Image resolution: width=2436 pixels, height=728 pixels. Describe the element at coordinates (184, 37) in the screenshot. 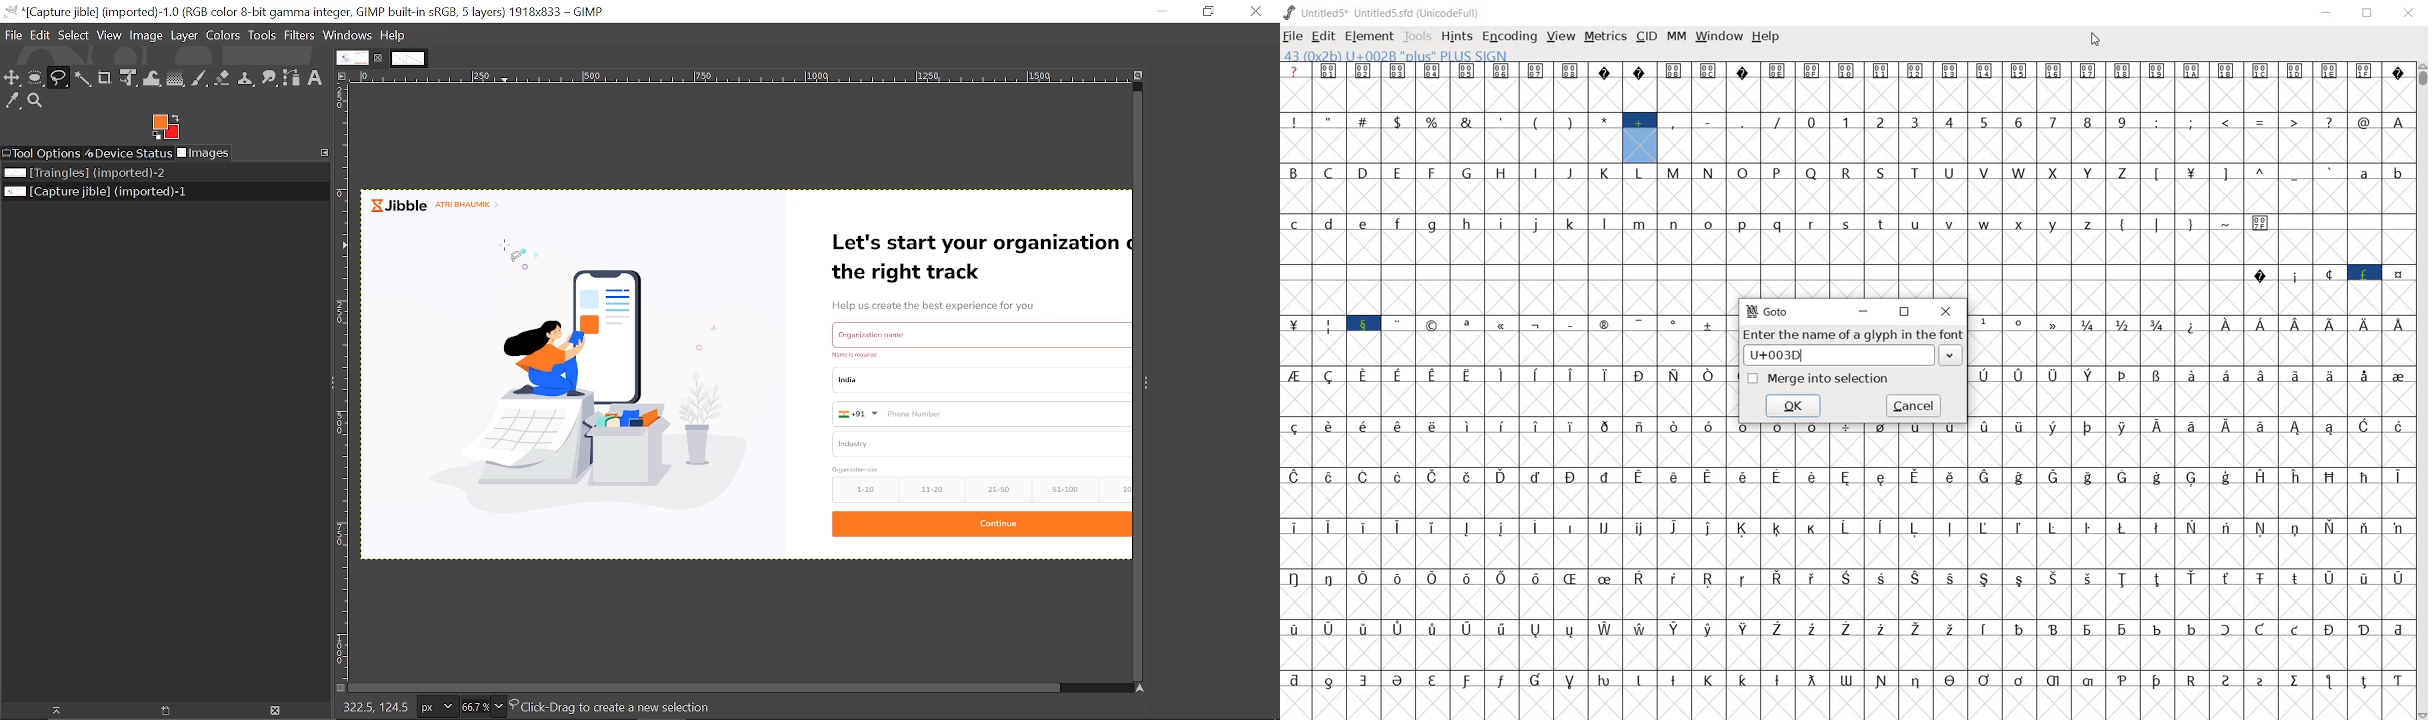

I see `Layer` at that location.